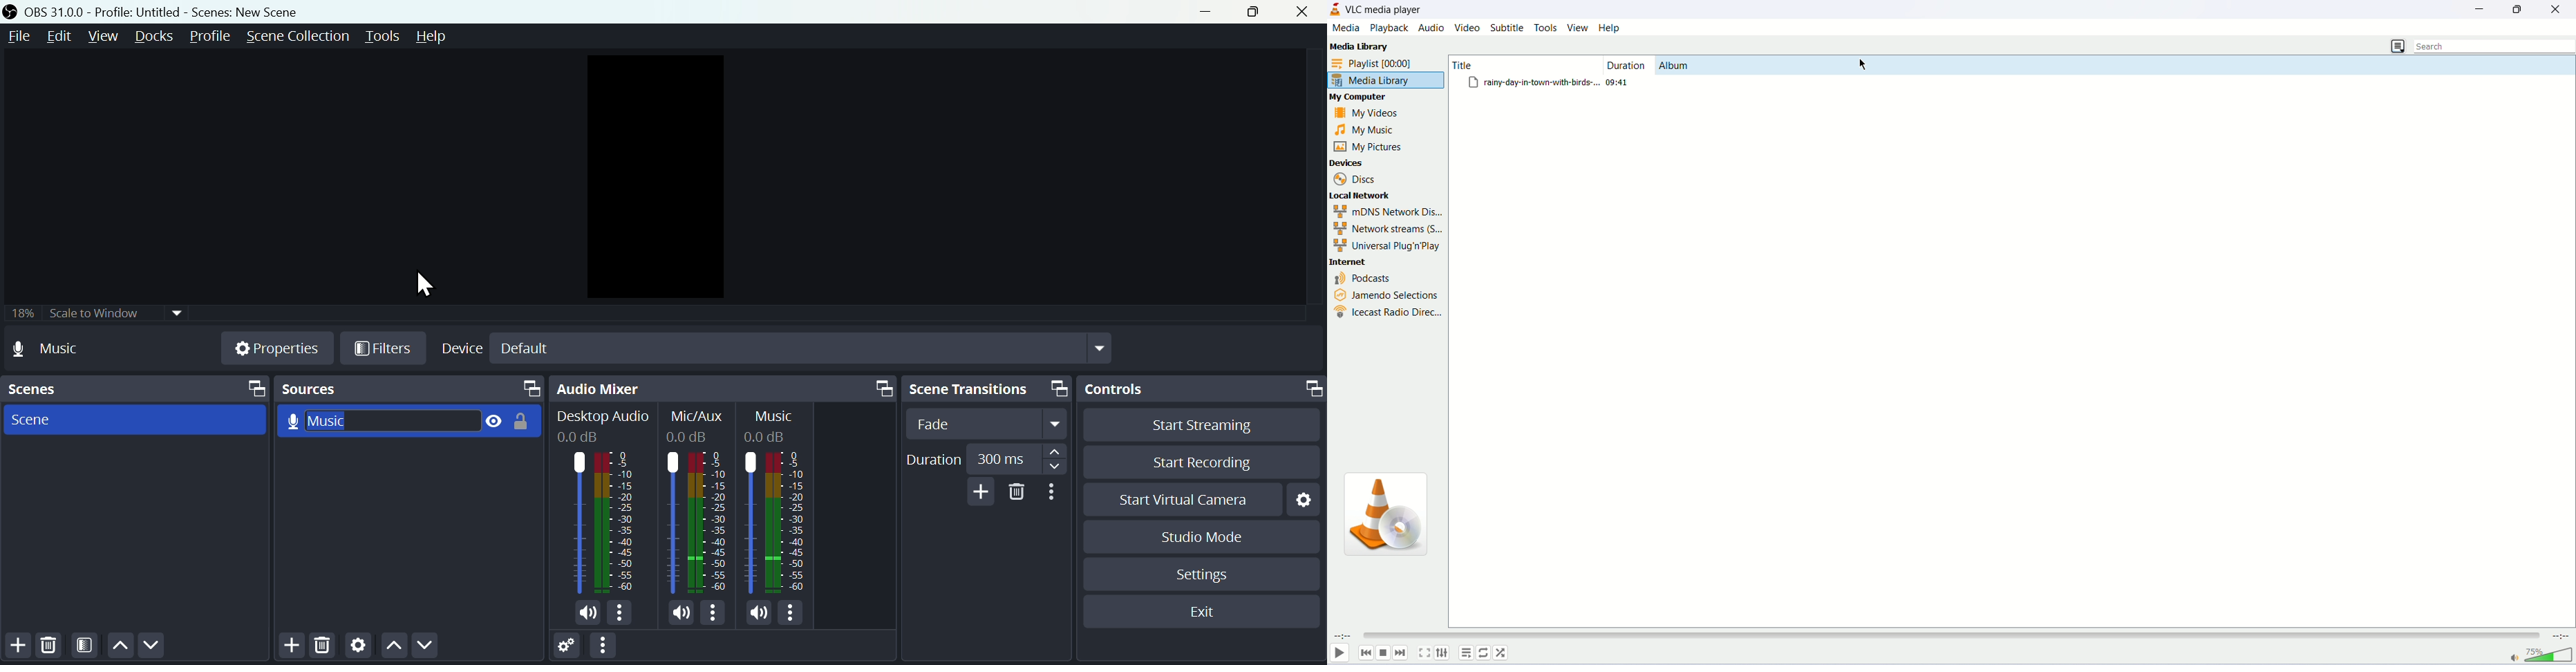  Describe the element at coordinates (2397, 46) in the screenshot. I see `change view` at that location.